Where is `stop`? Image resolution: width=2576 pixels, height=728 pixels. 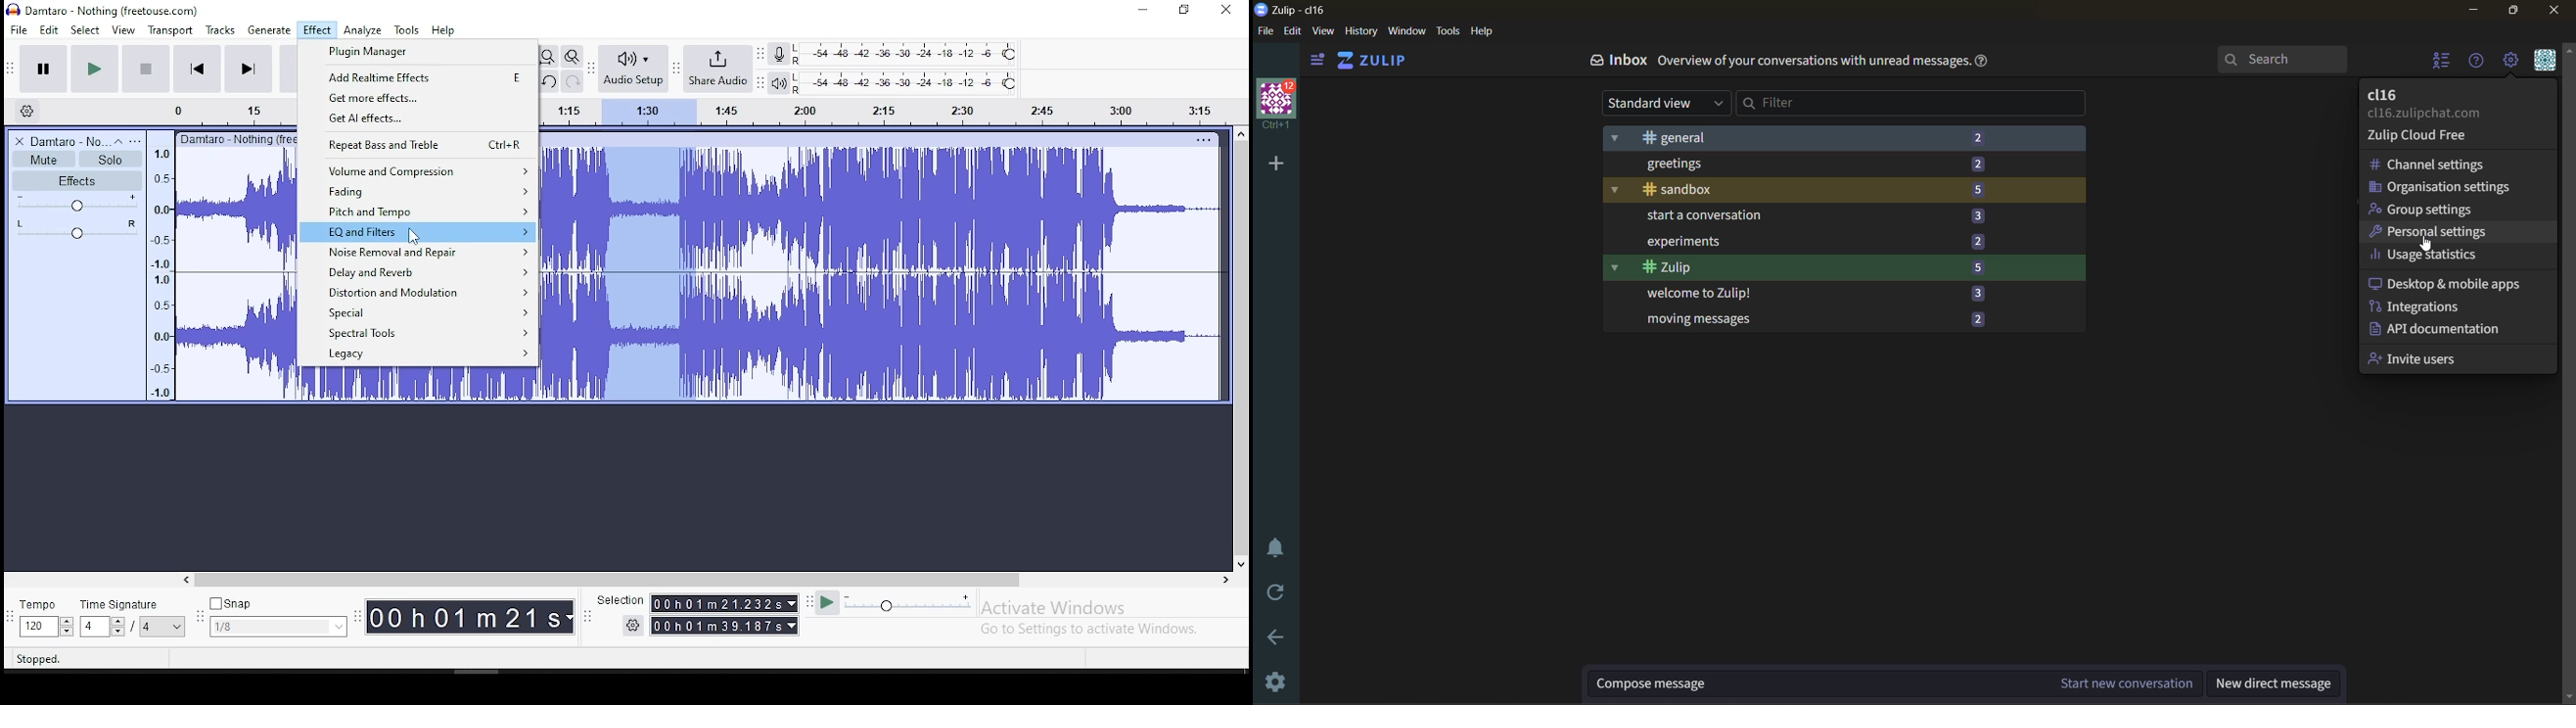
stop is located at coordinates (145, 68).